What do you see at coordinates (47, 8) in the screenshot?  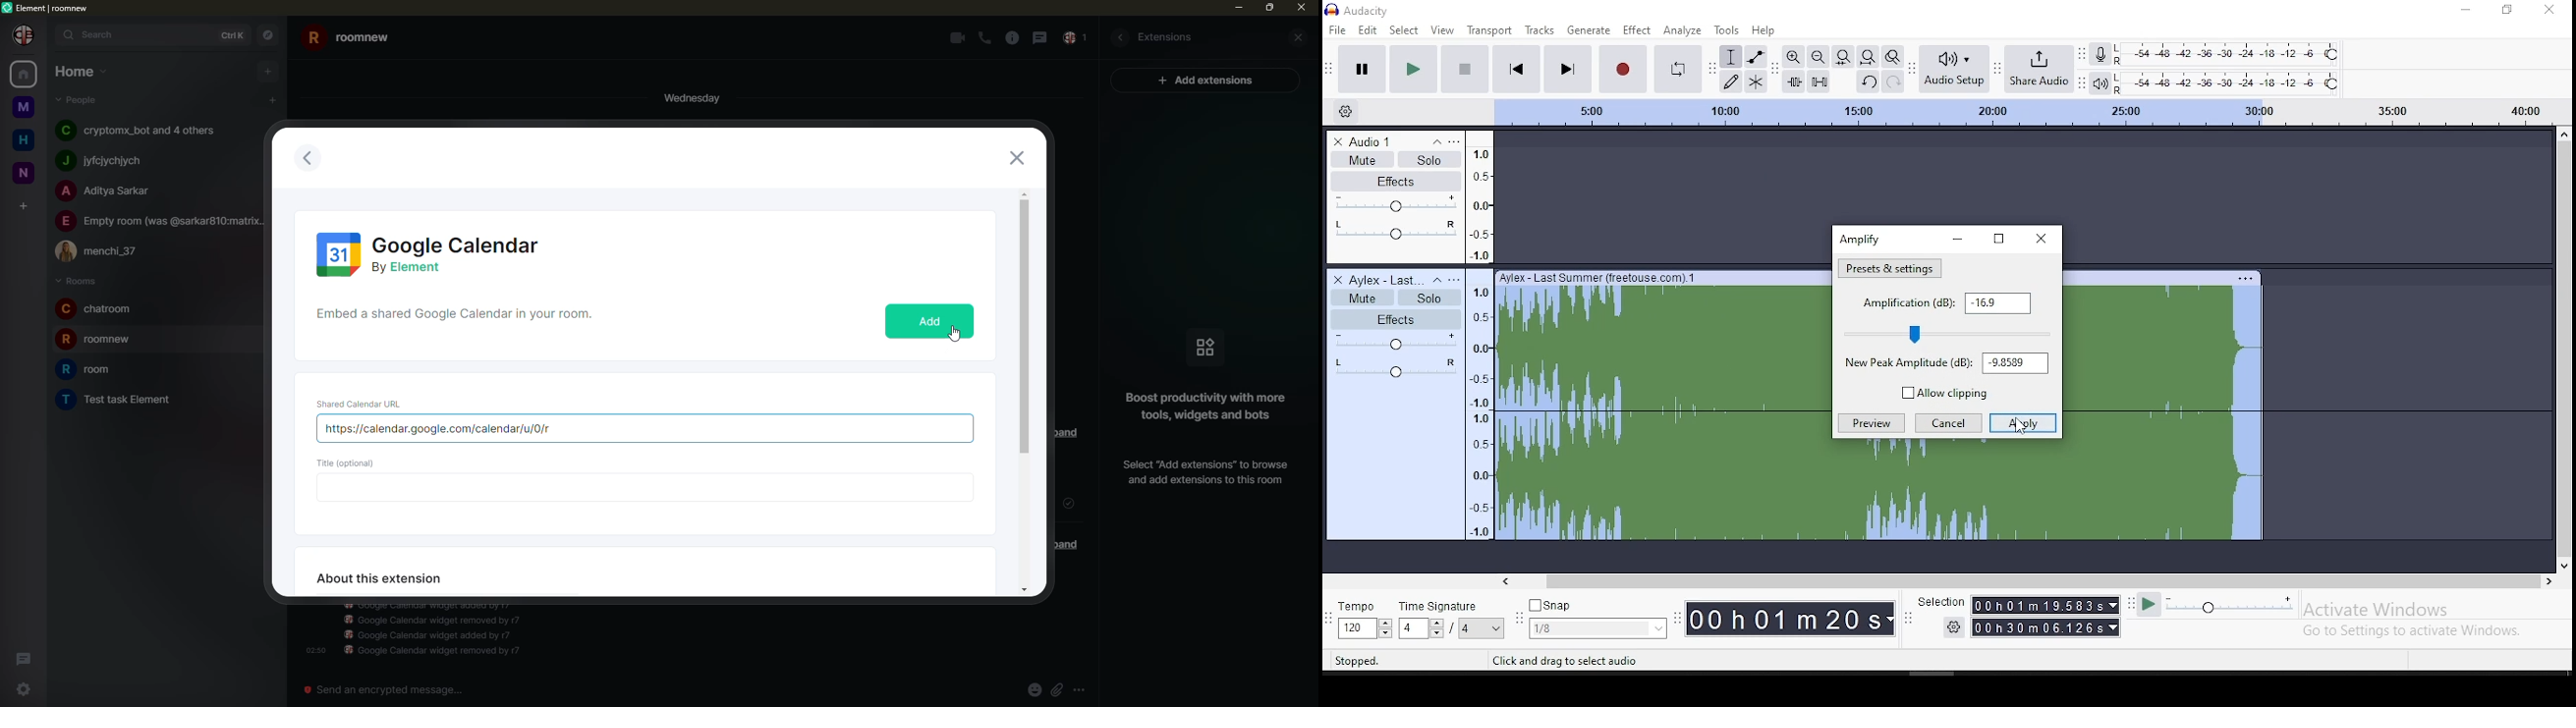 I see `element` at bounding box center [47, 8].